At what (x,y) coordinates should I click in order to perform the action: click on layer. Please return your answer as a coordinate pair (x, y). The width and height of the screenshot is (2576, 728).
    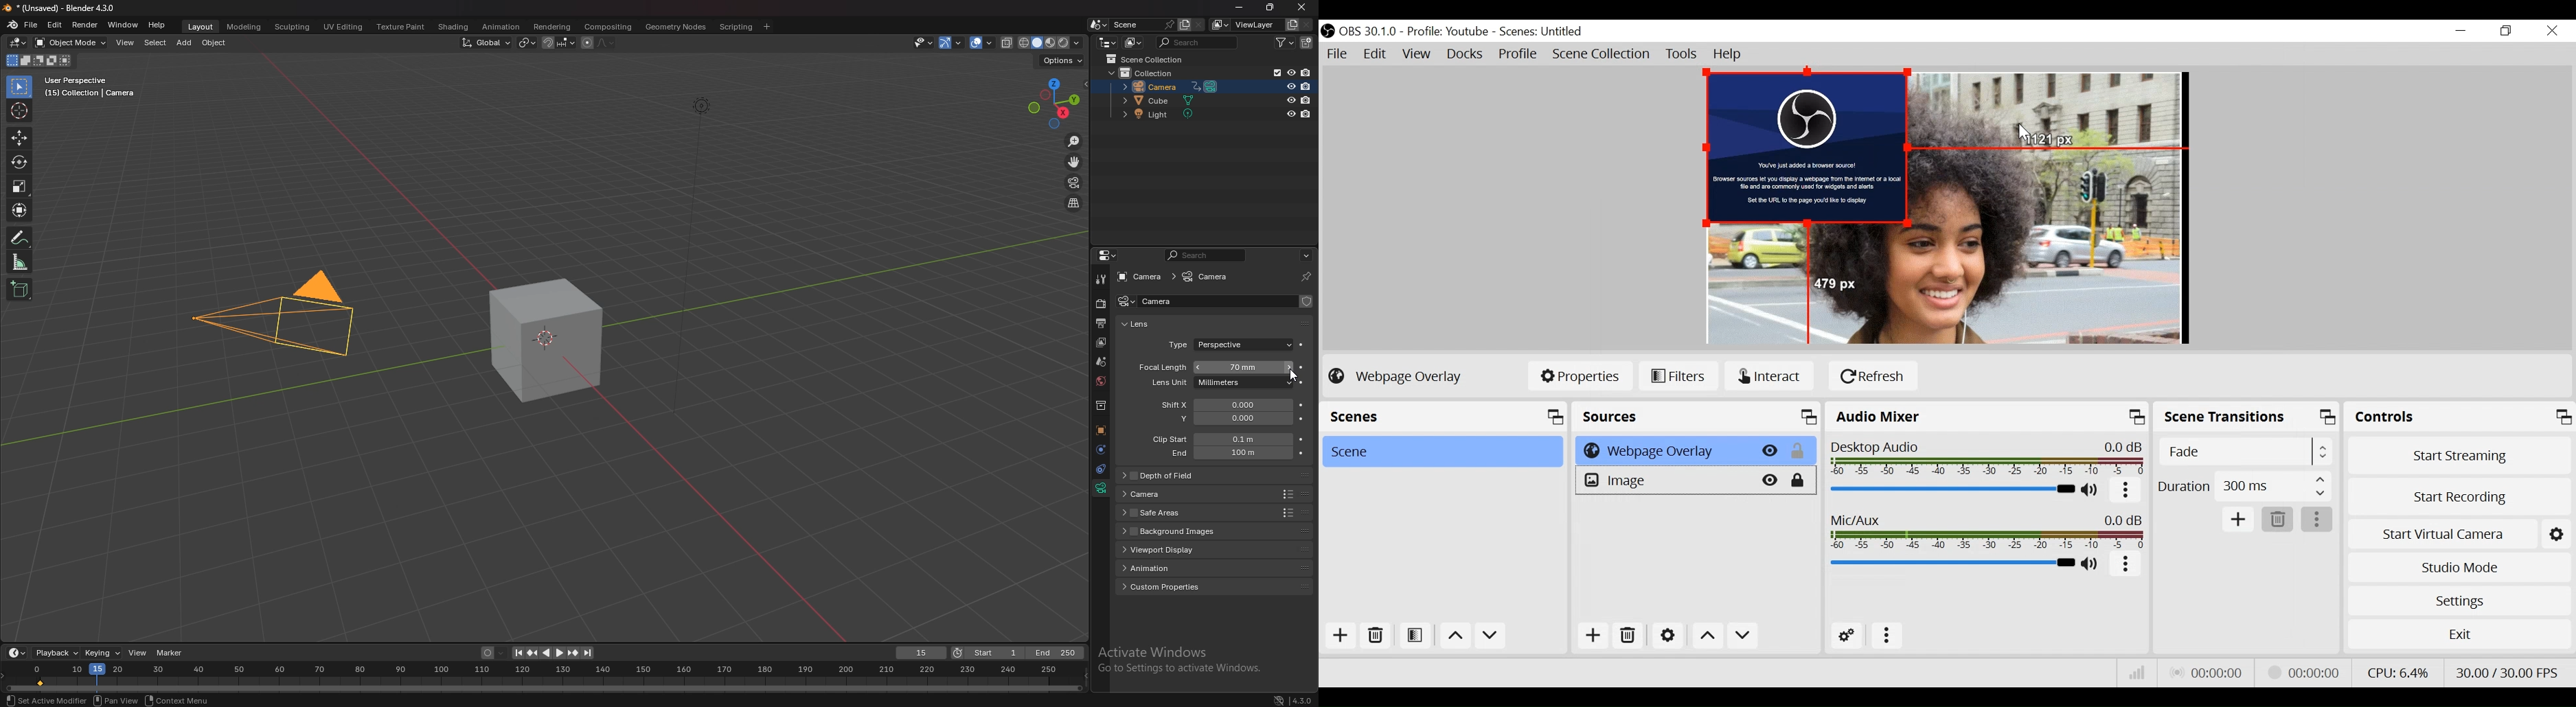
    Looking at the image, I should click on (1100, 343).